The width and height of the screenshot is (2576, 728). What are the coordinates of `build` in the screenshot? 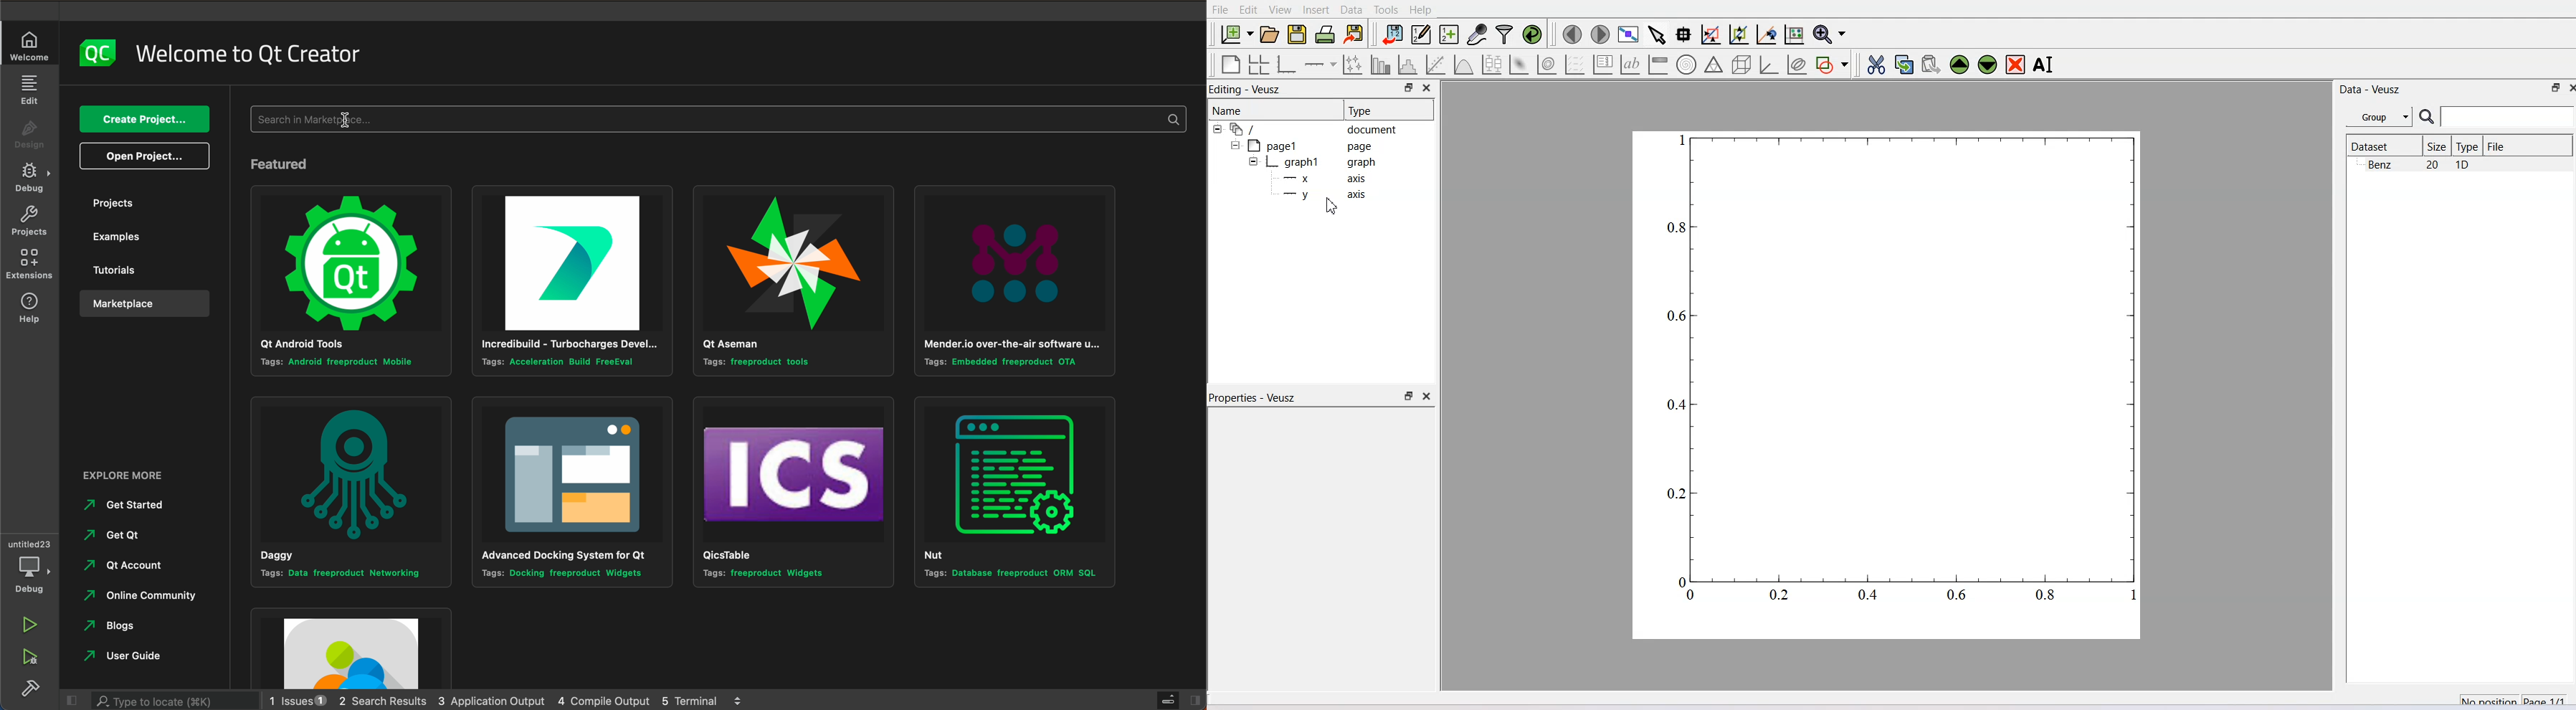 It's located at (33, 689).